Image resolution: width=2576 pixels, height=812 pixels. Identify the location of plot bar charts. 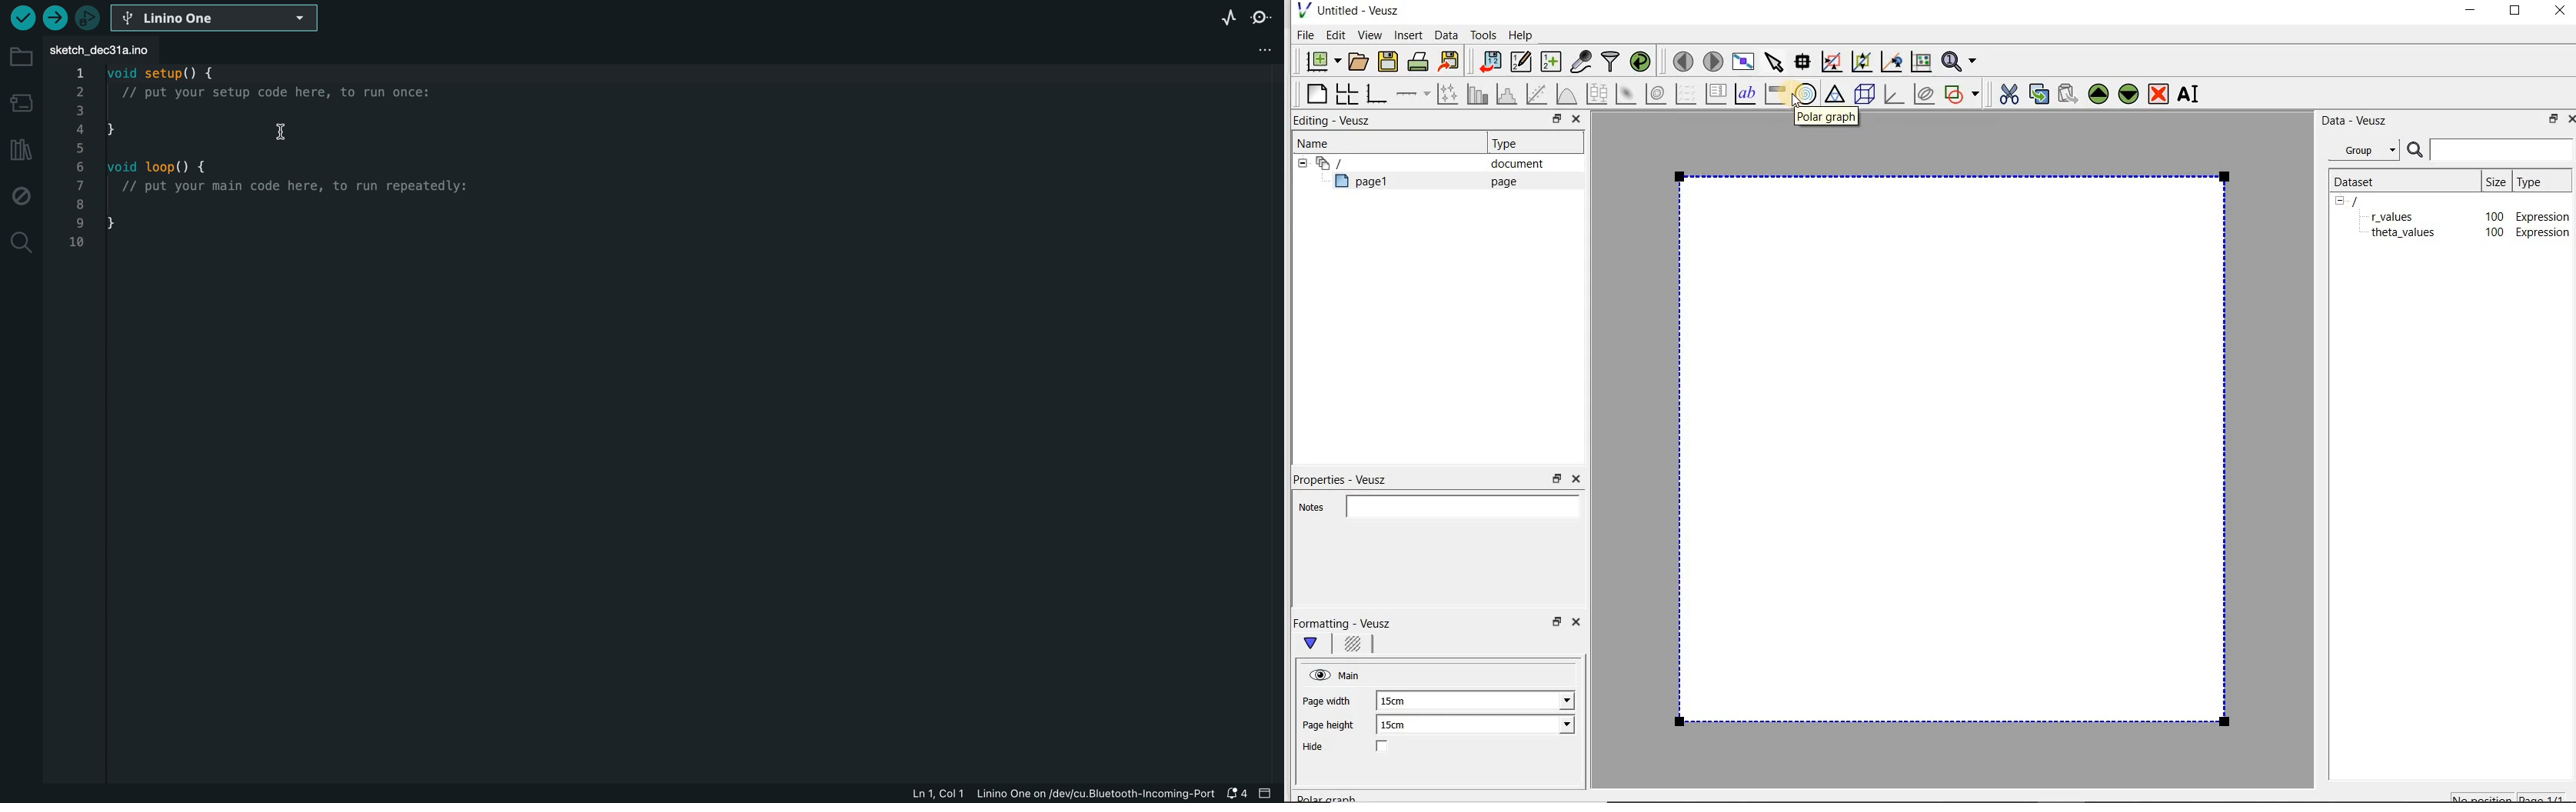
(1478, 94).